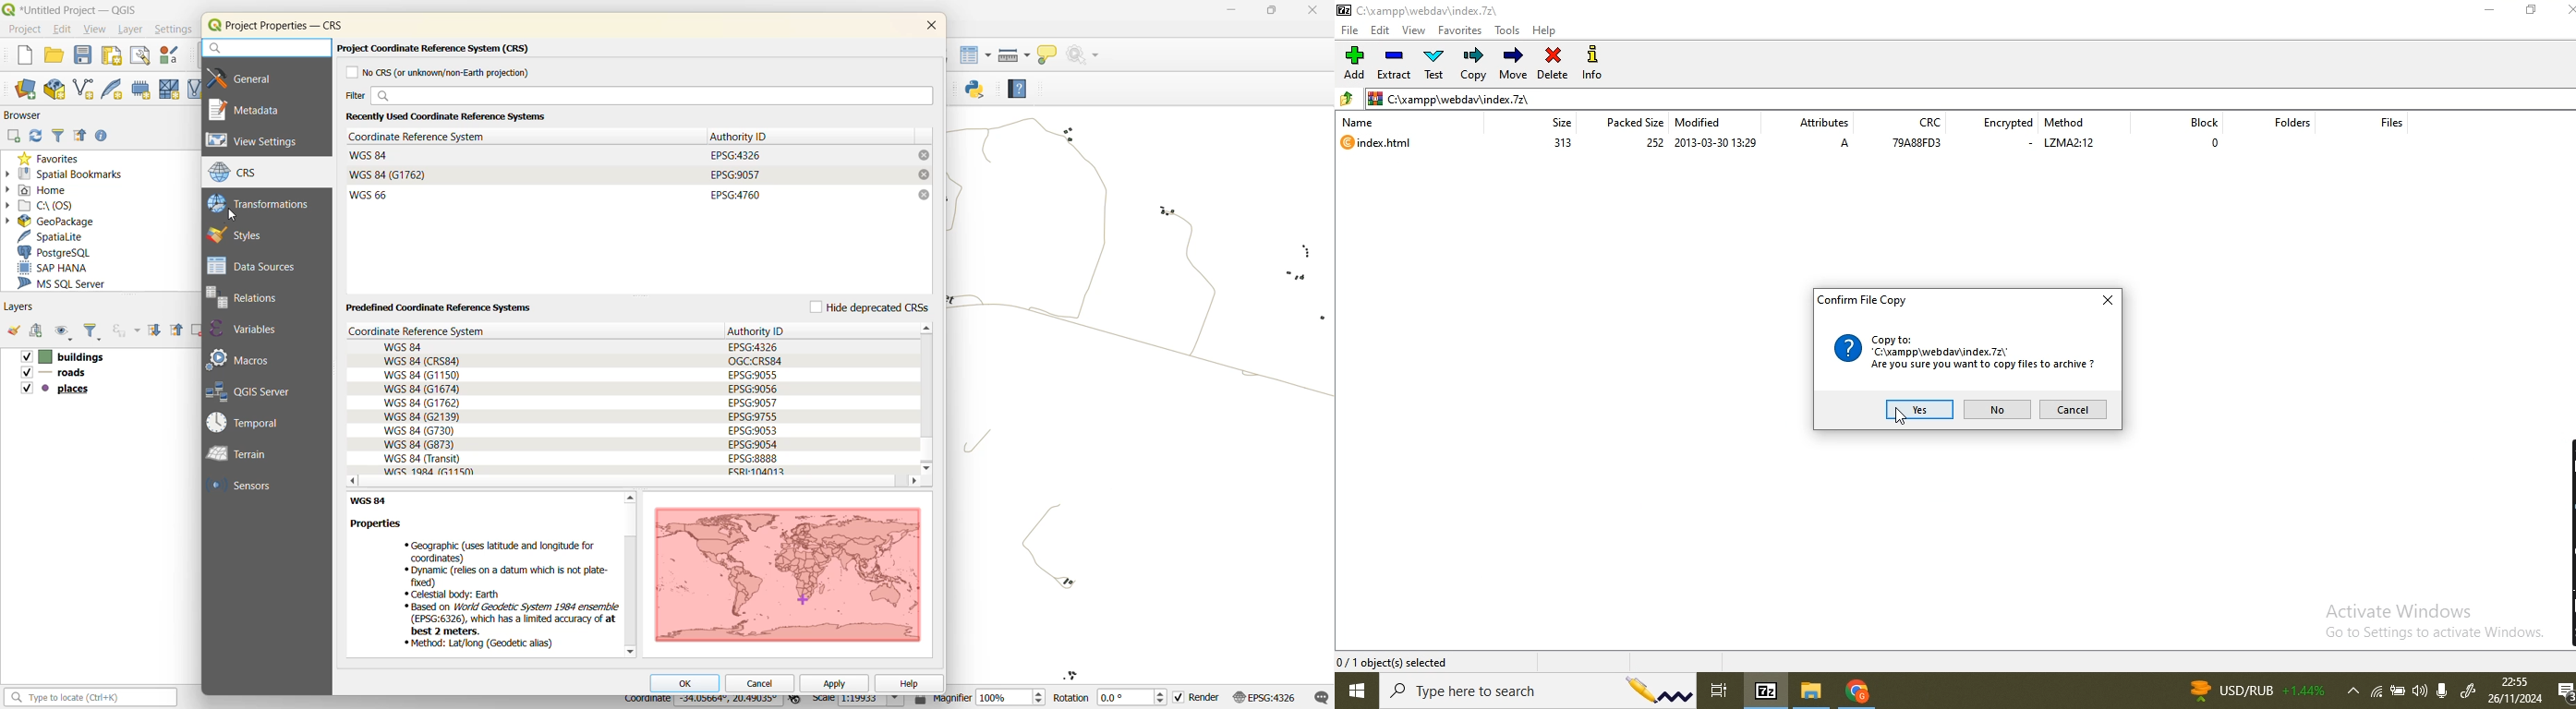  I want to click on edit, so click(1385, 30).